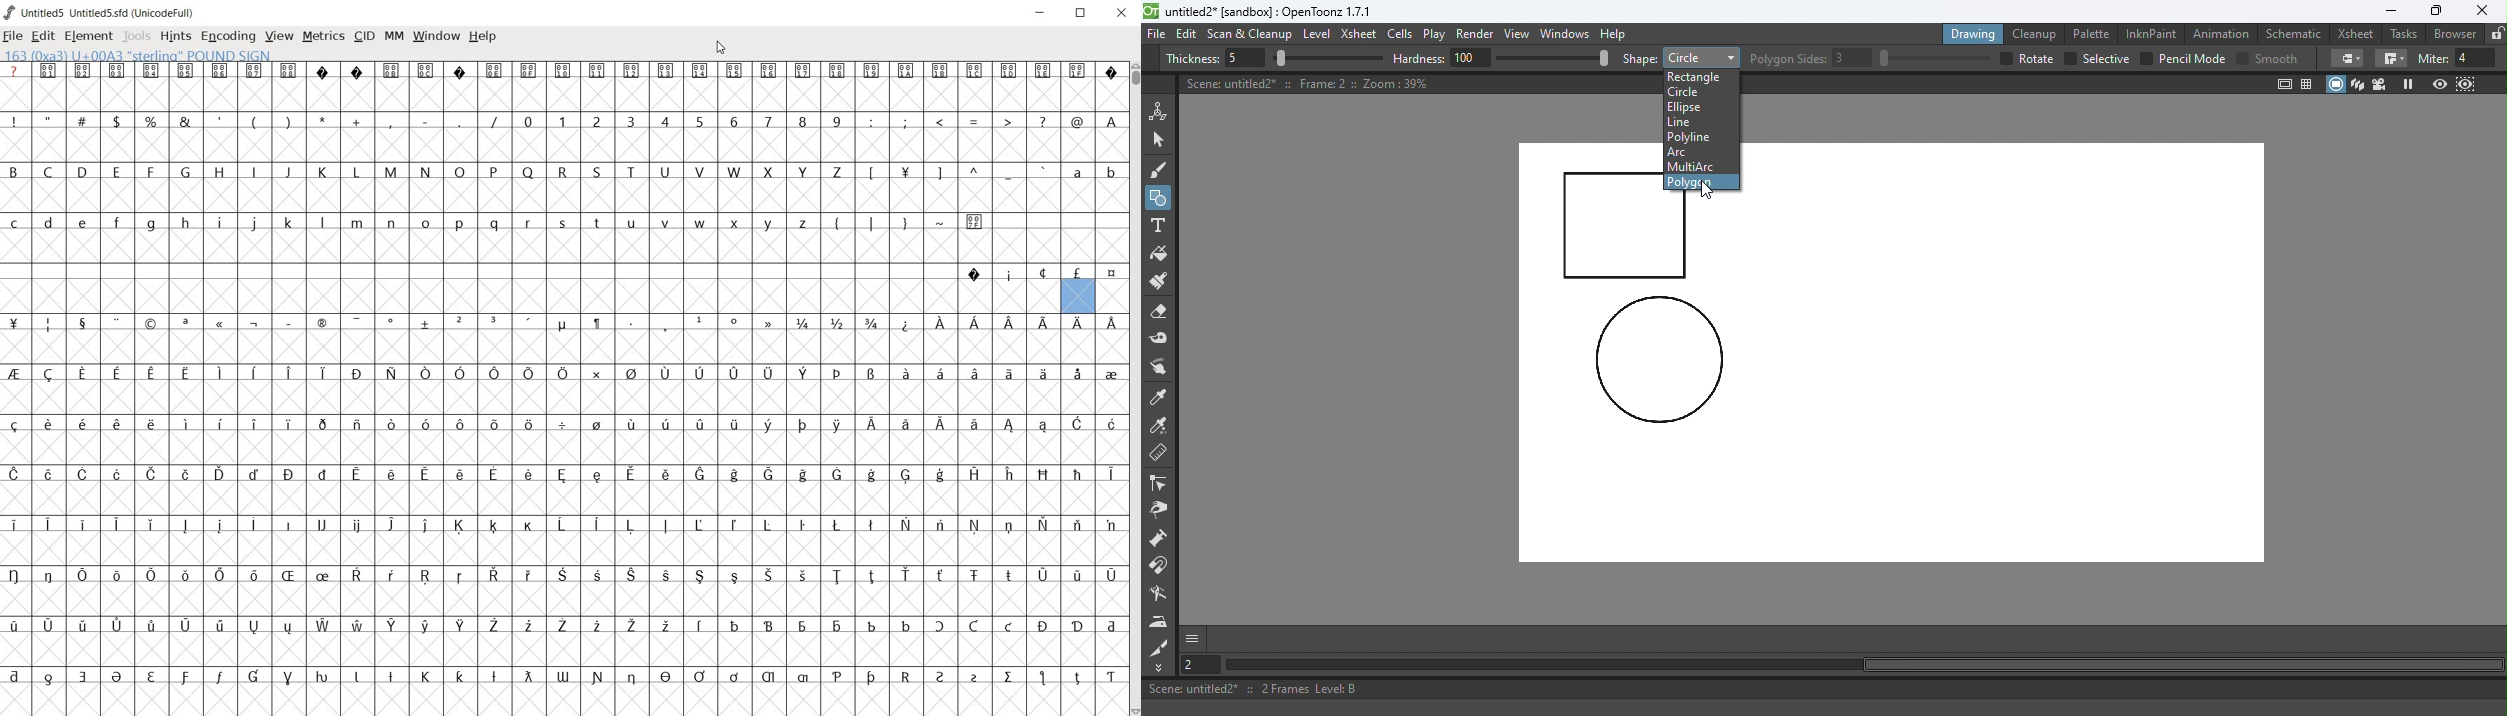 This screenshot has width=2520, height=728. Describe the element at coordinates (1010, 122) in the screenshot. I see `>` at that location.